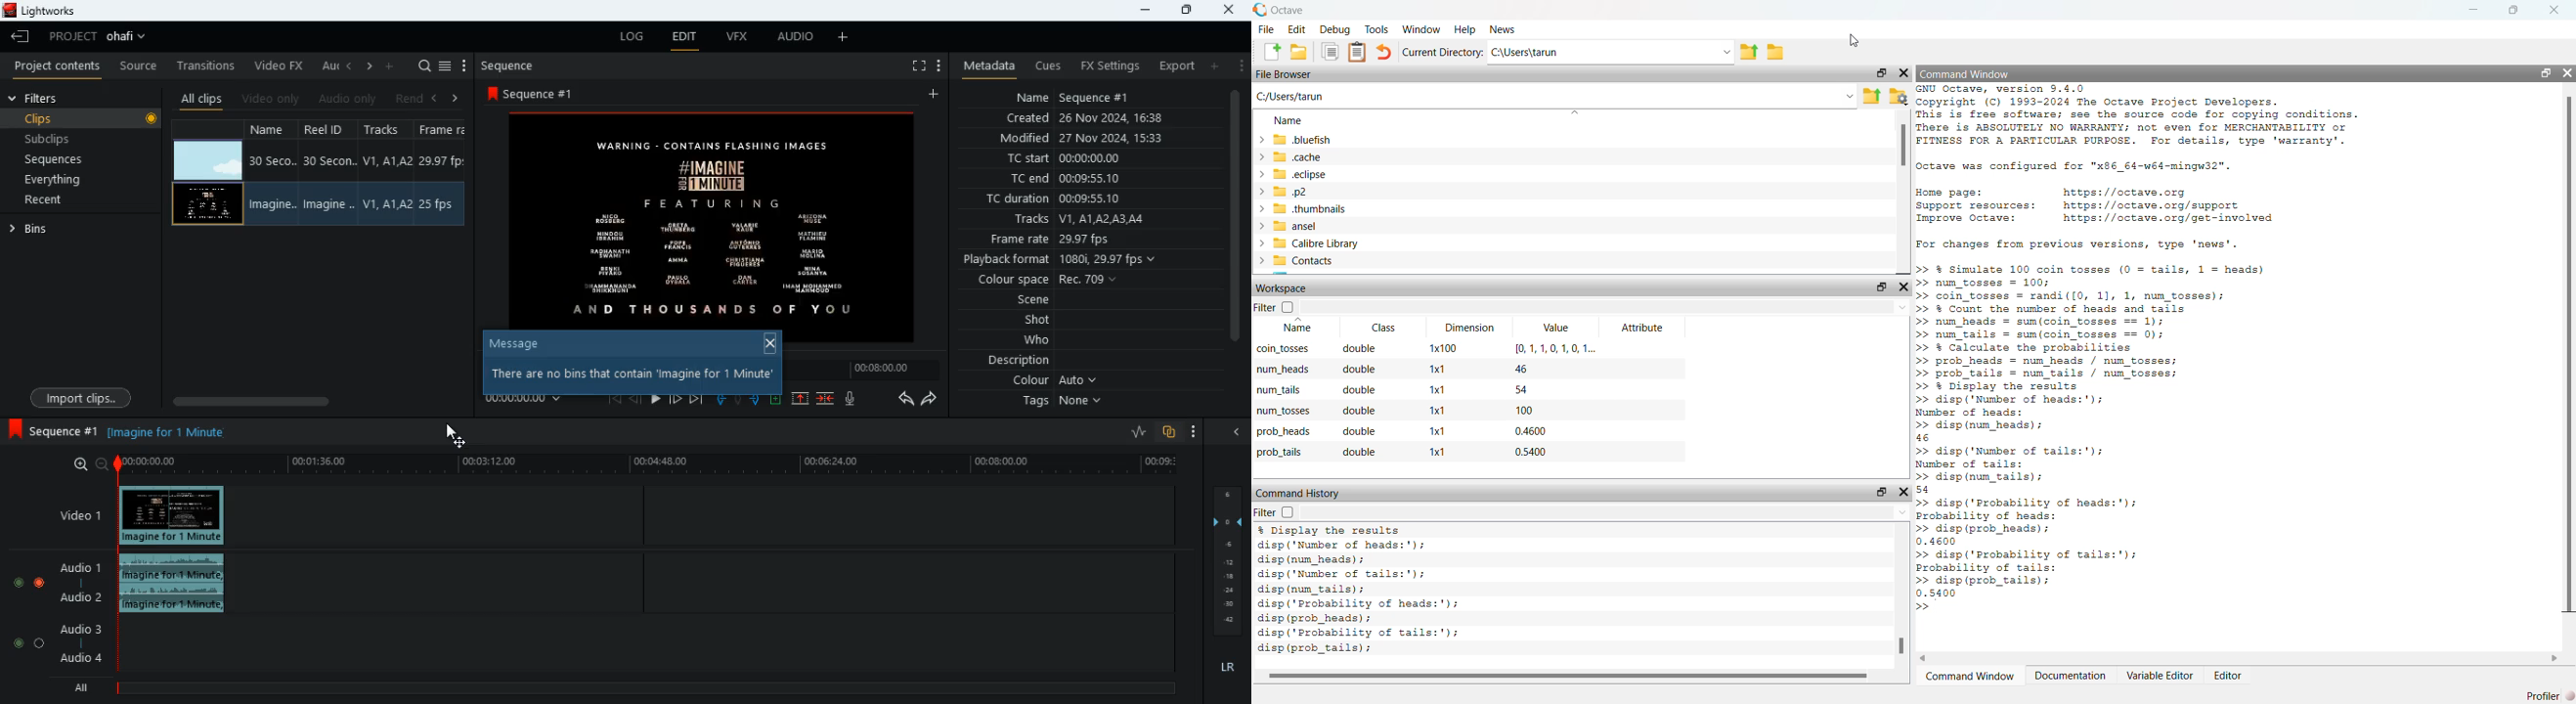 This screenshot has width=2576, height=728. I want to click on bins, so click(38, 233).